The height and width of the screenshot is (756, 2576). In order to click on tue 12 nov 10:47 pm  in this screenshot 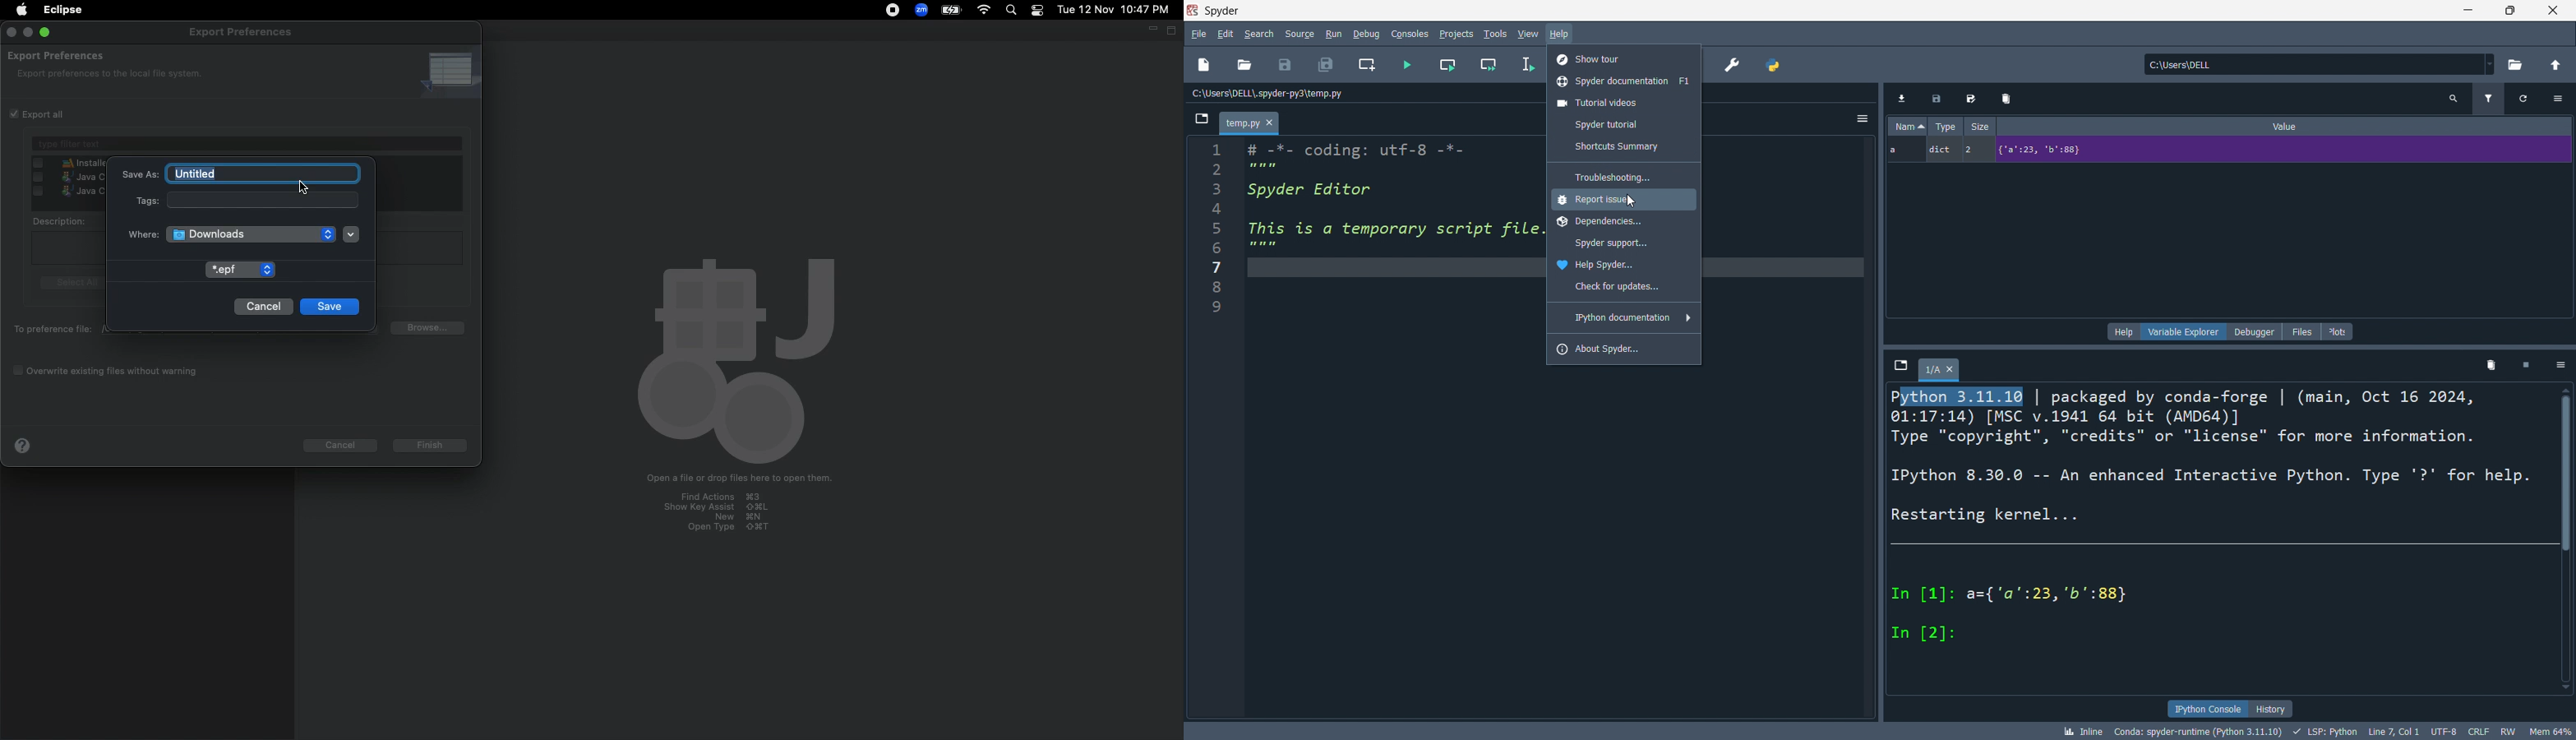, I will do `click(1112, 8)`.